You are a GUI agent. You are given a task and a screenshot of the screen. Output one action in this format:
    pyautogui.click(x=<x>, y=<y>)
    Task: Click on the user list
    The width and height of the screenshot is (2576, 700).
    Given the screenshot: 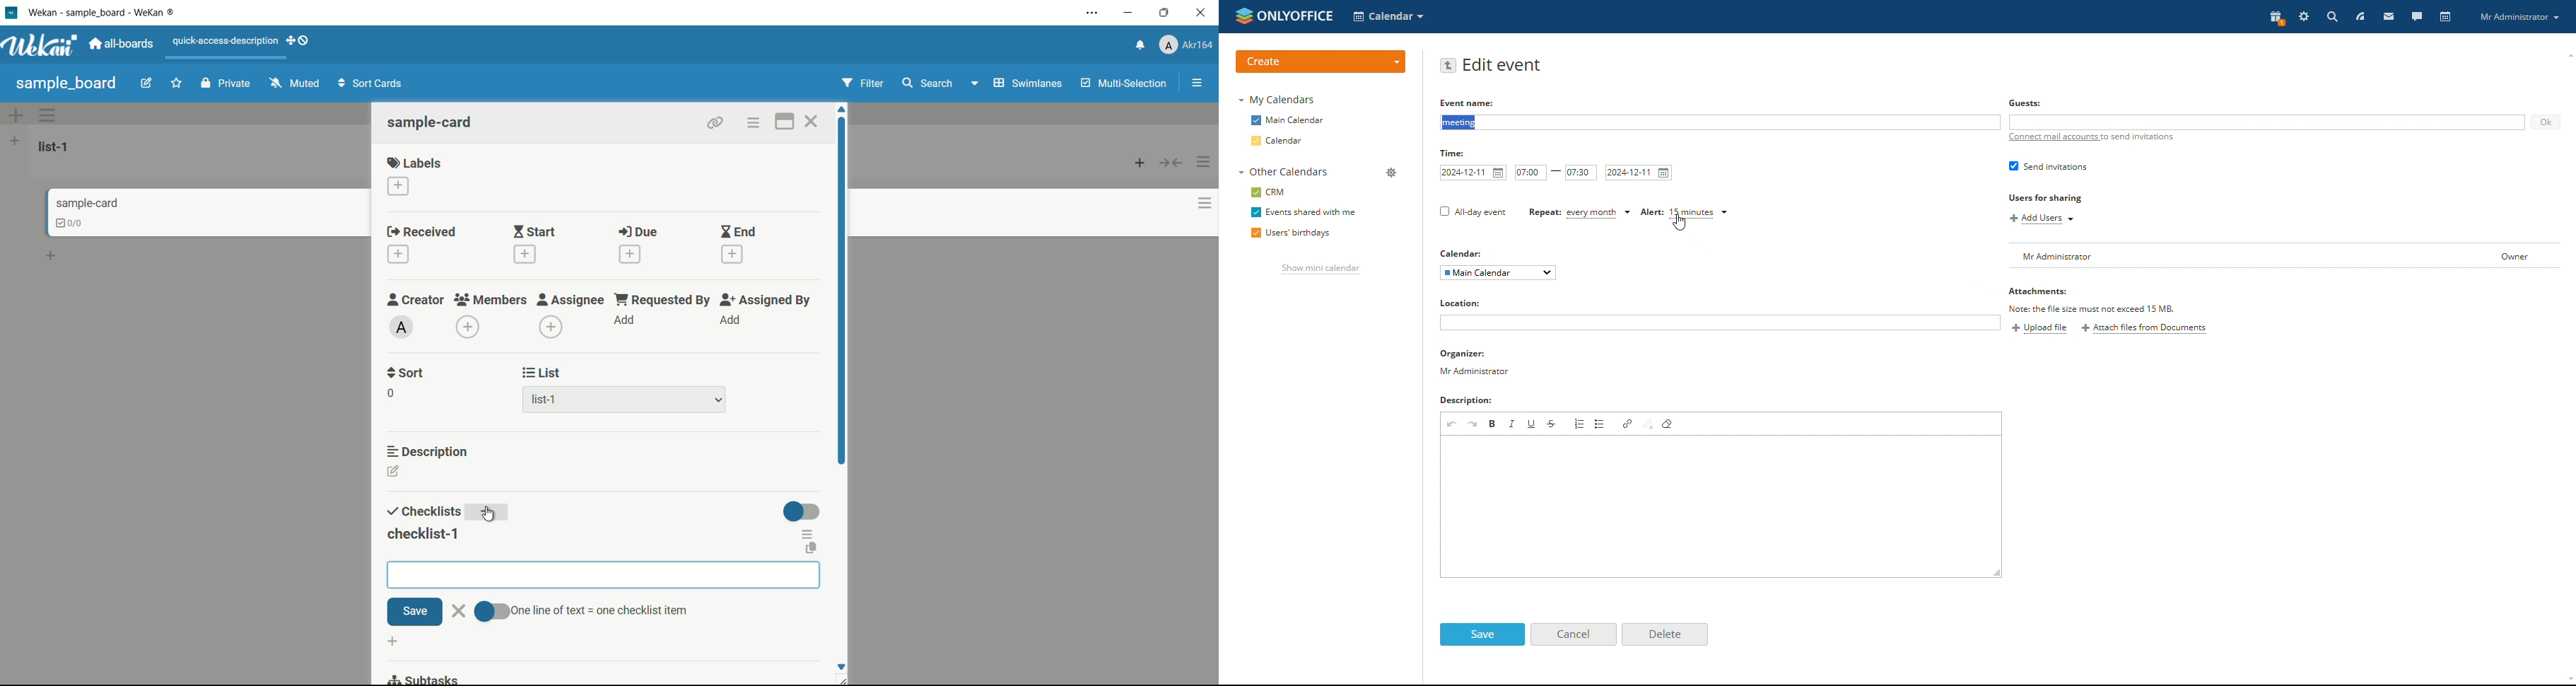 What is the action you would take?
    pyautogui.click(x=2232, y=256)
    